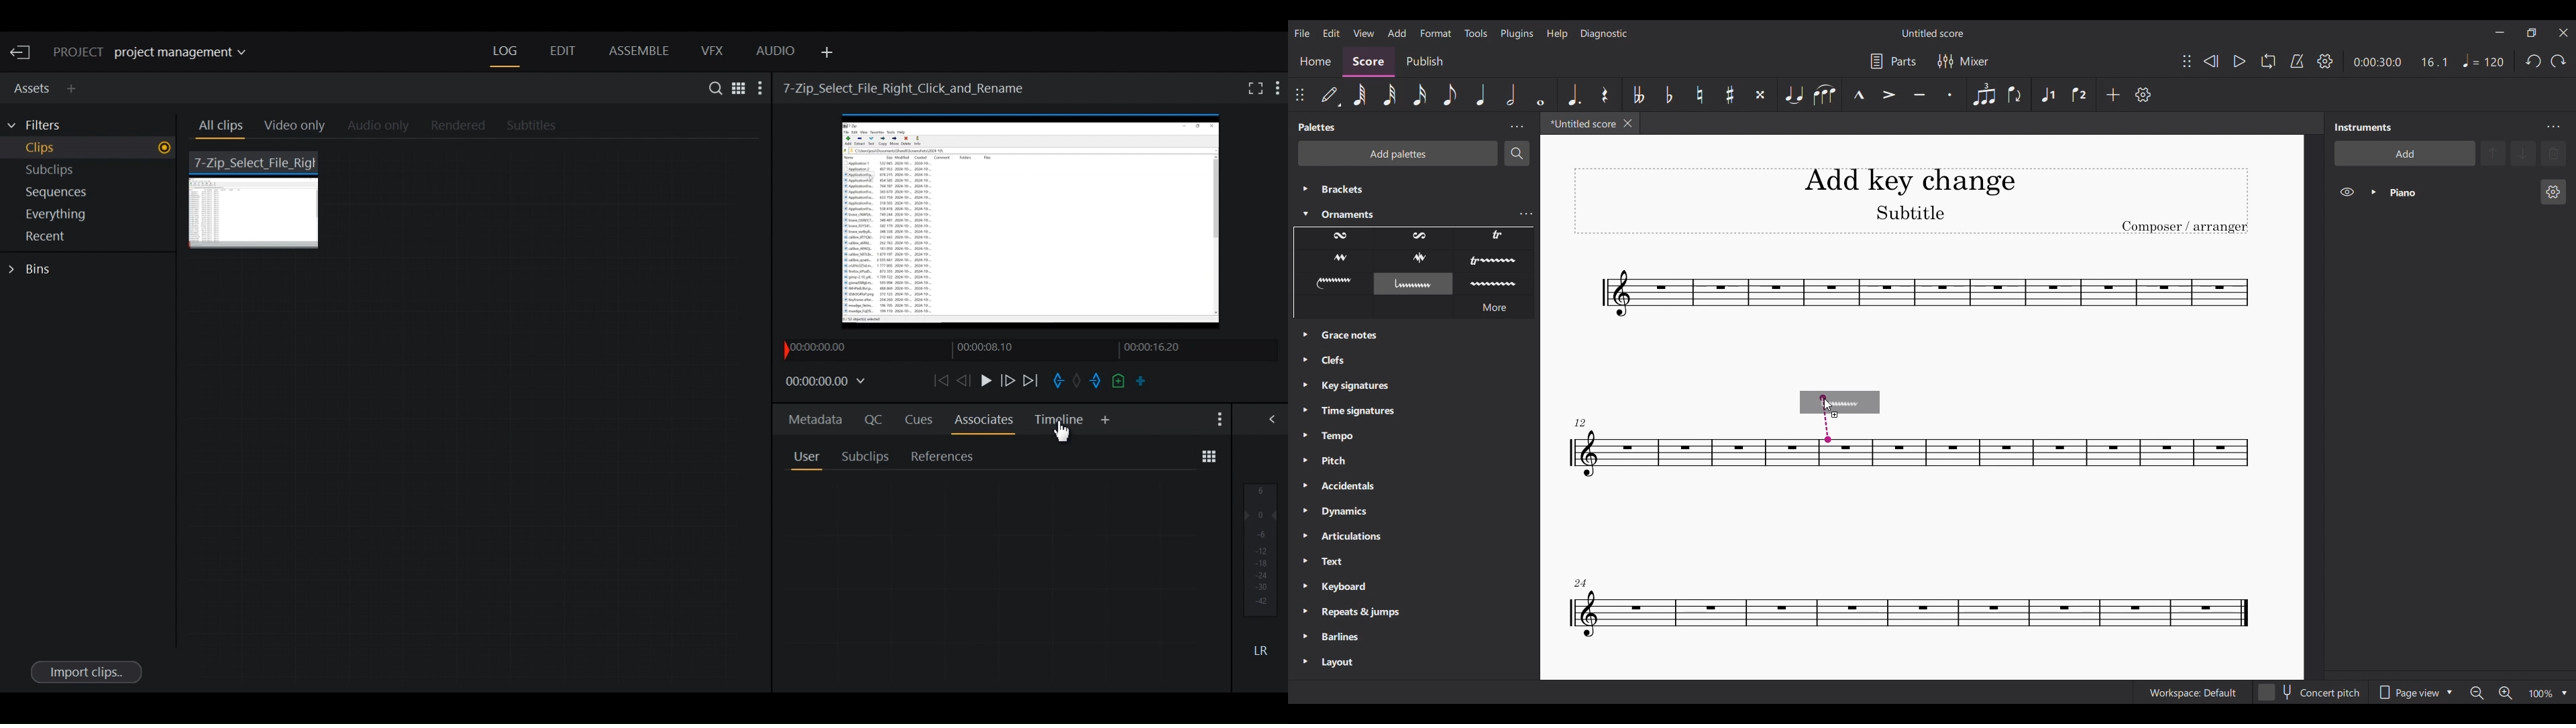 The width and height of the screenshot is (2576, 728). What do you see at coordinates (1824, 94) in the screenshot?
I see `Slur` at bounding box center [1824, 94].